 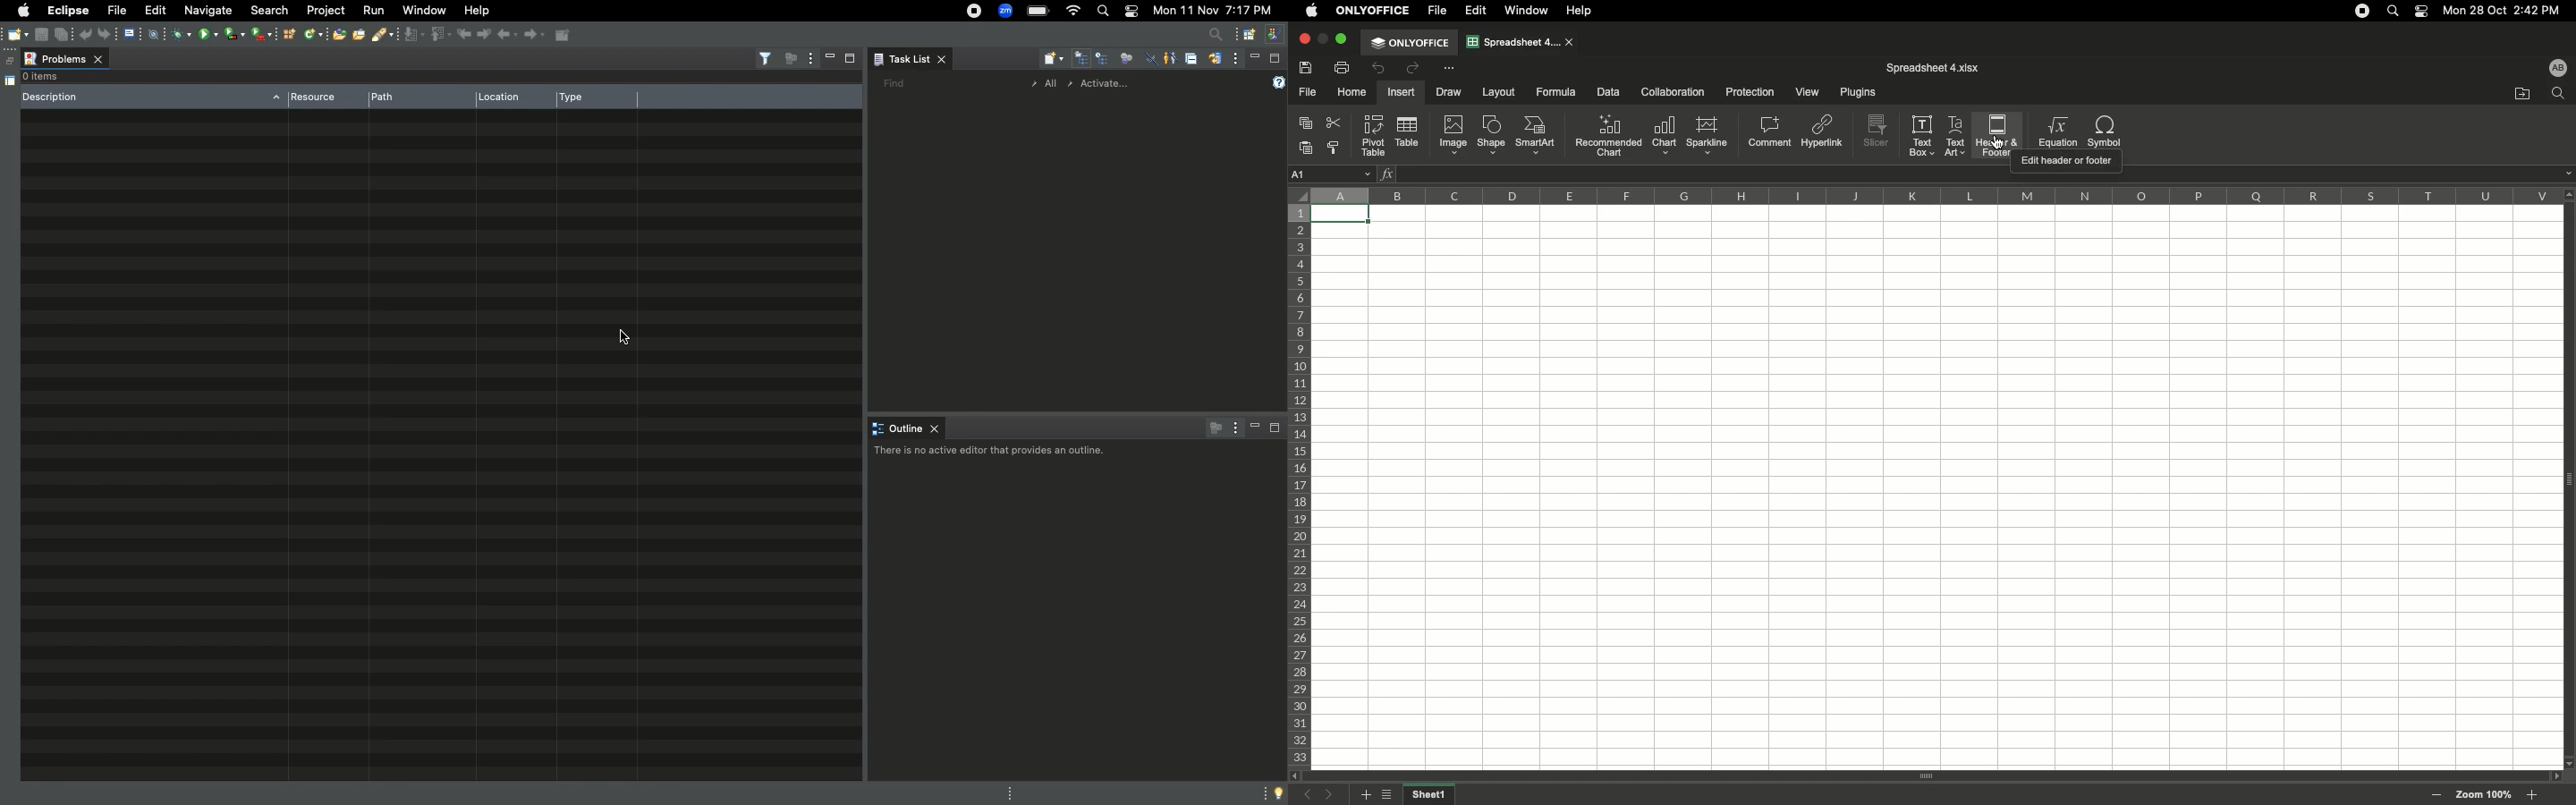 What do you see at coordinates (1823, 135) in the screenshot?
I see `Hyperlink` at bounding box center [1823, 135].